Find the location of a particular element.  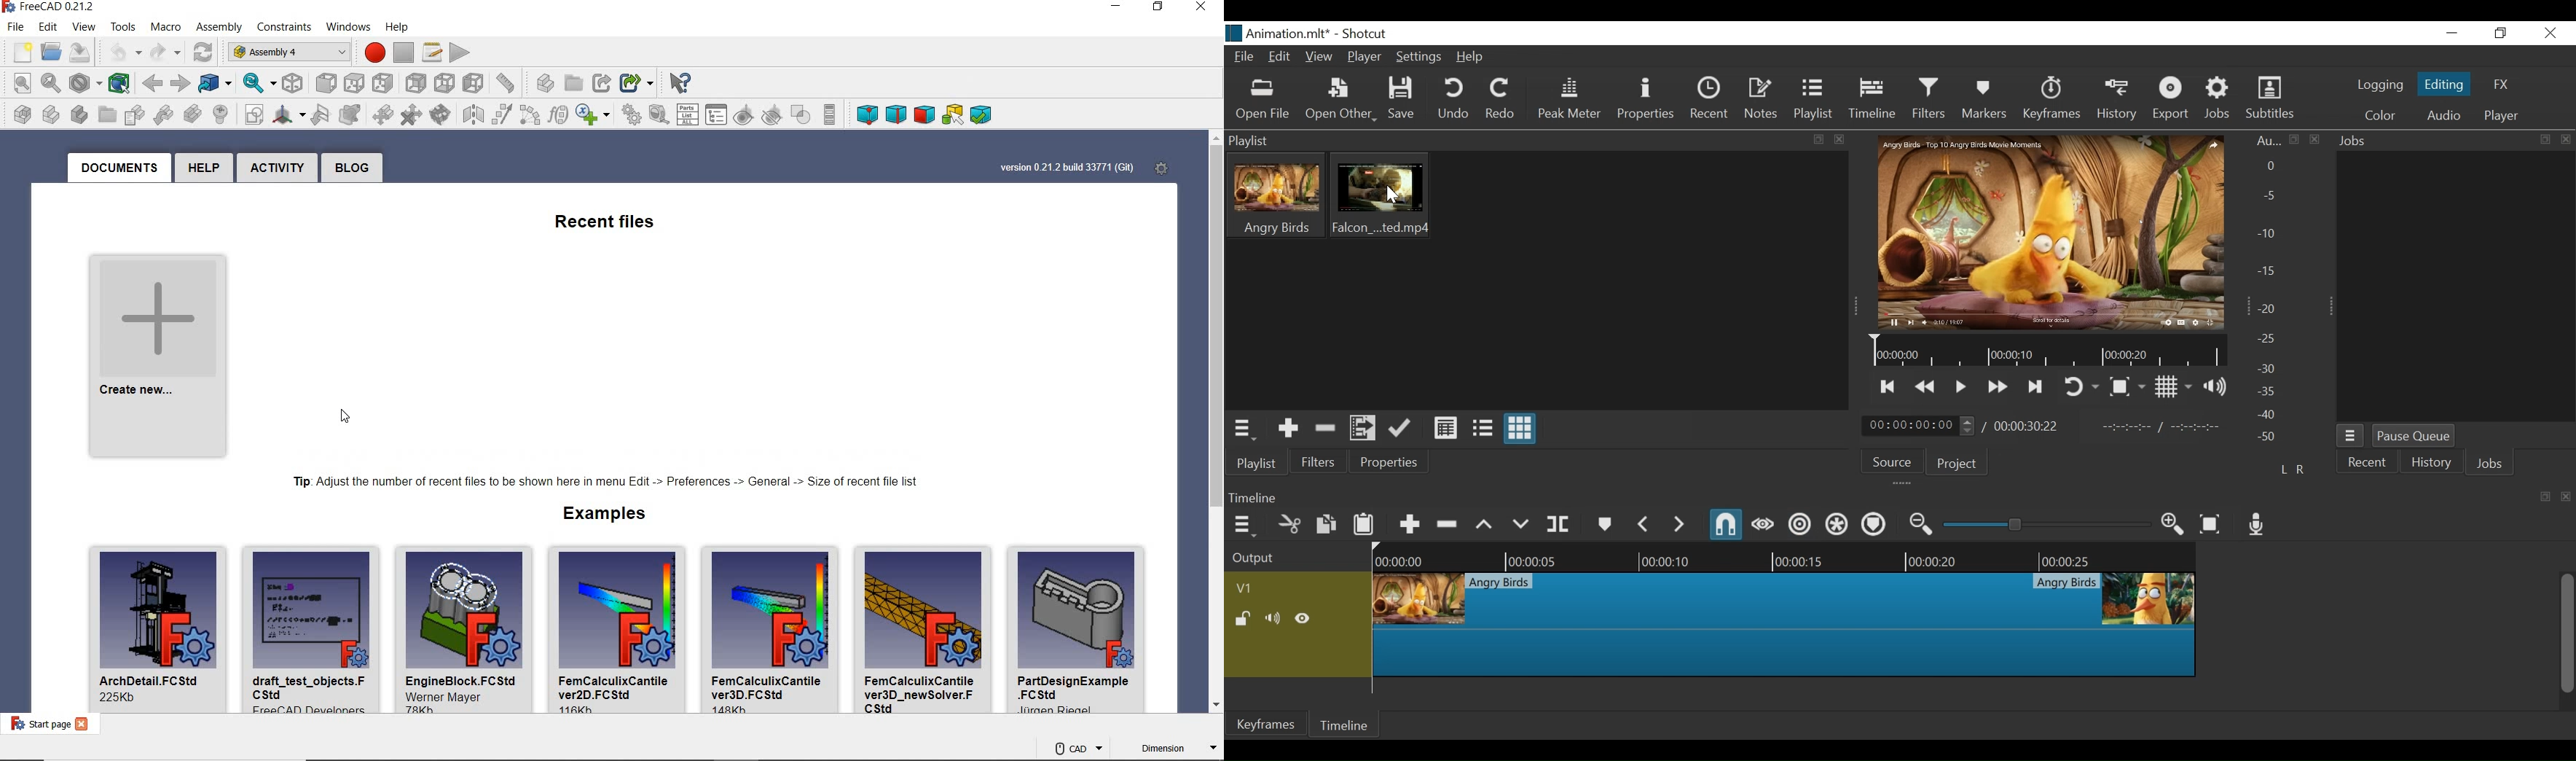

Markers is located at coordinates (1985, 99).